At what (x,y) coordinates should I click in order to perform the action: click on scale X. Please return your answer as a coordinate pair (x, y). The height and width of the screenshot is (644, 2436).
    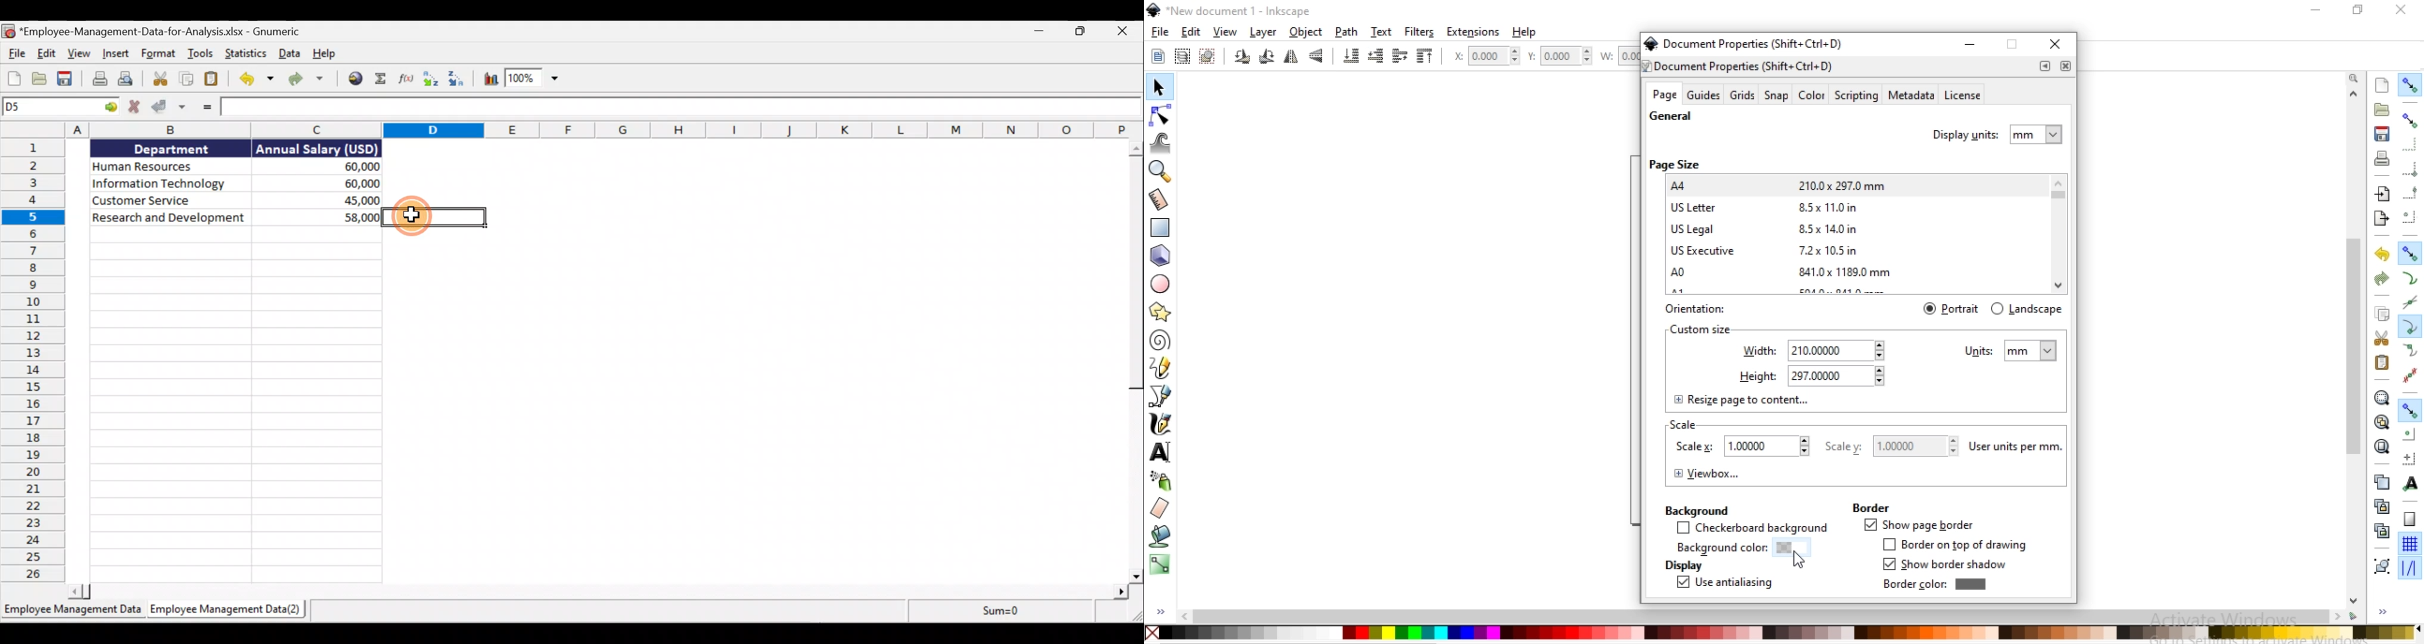
    Looking at the image, I should click on (1745, 446).